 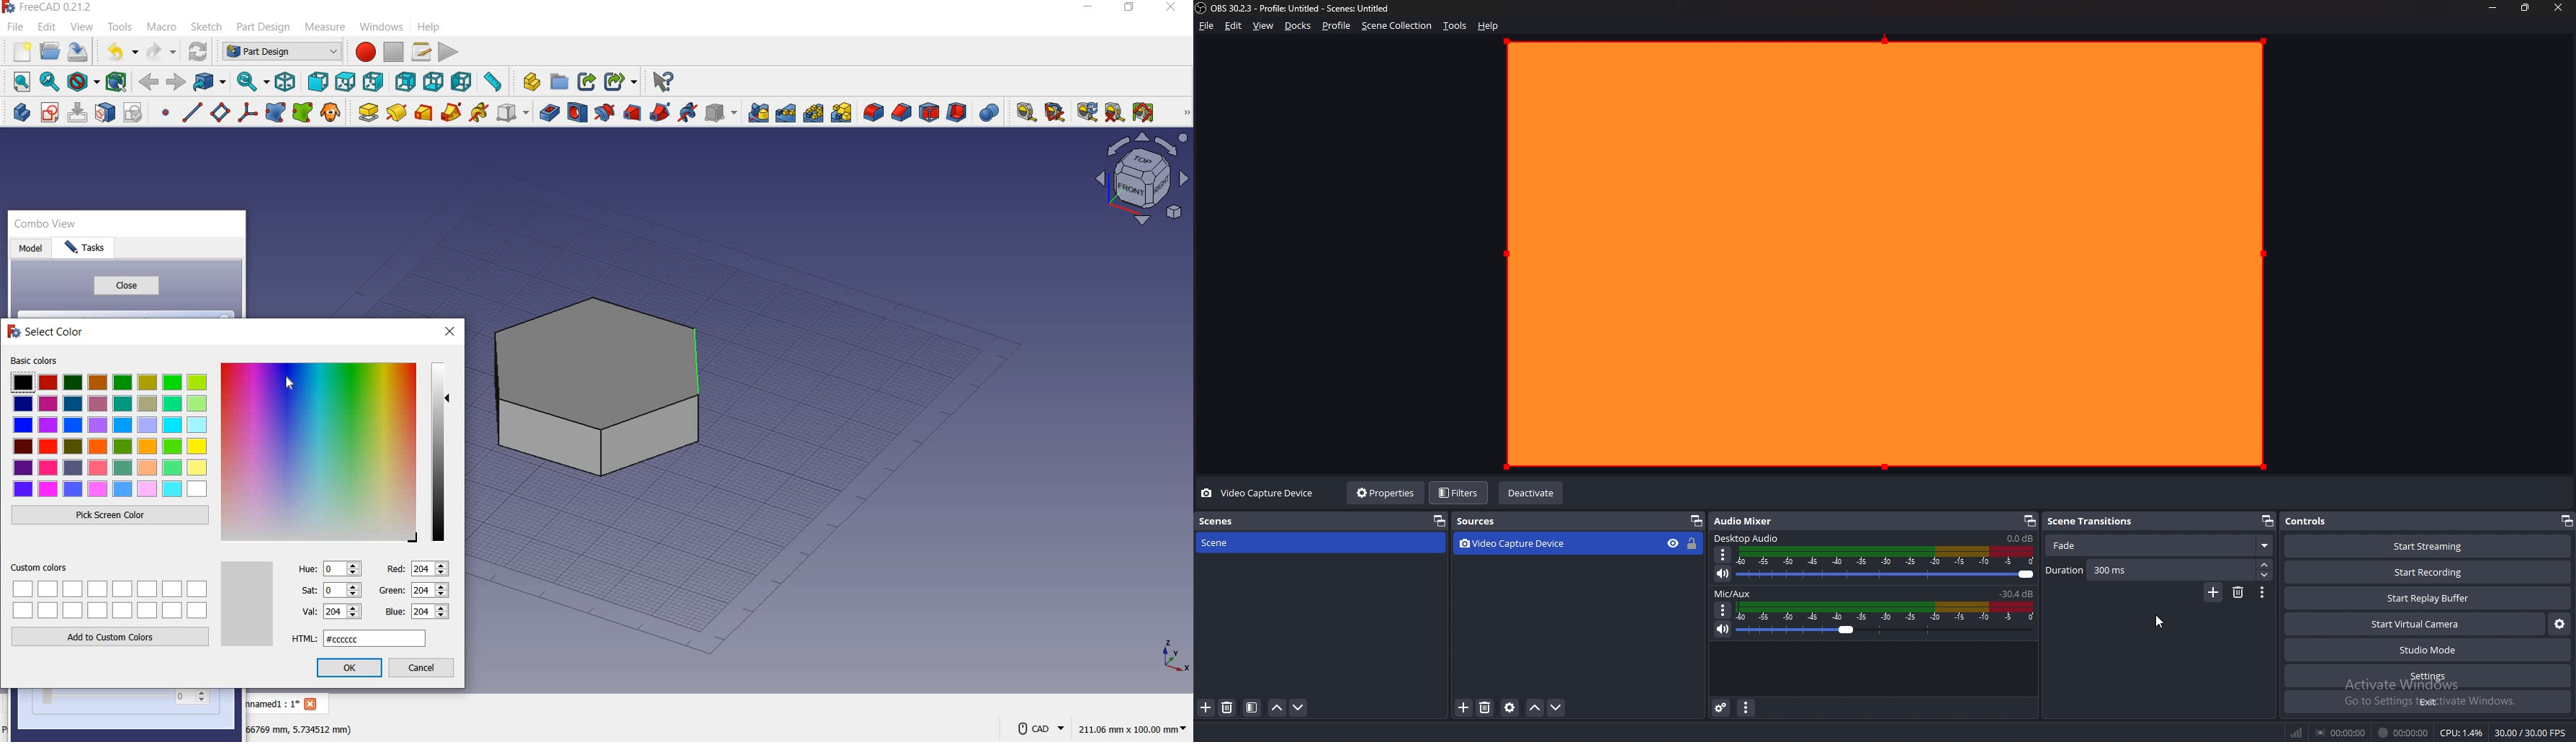 What do you see at coordinates (1695, 543) in the screenshot?
I see `lock` at bounding box center [1695, 543].